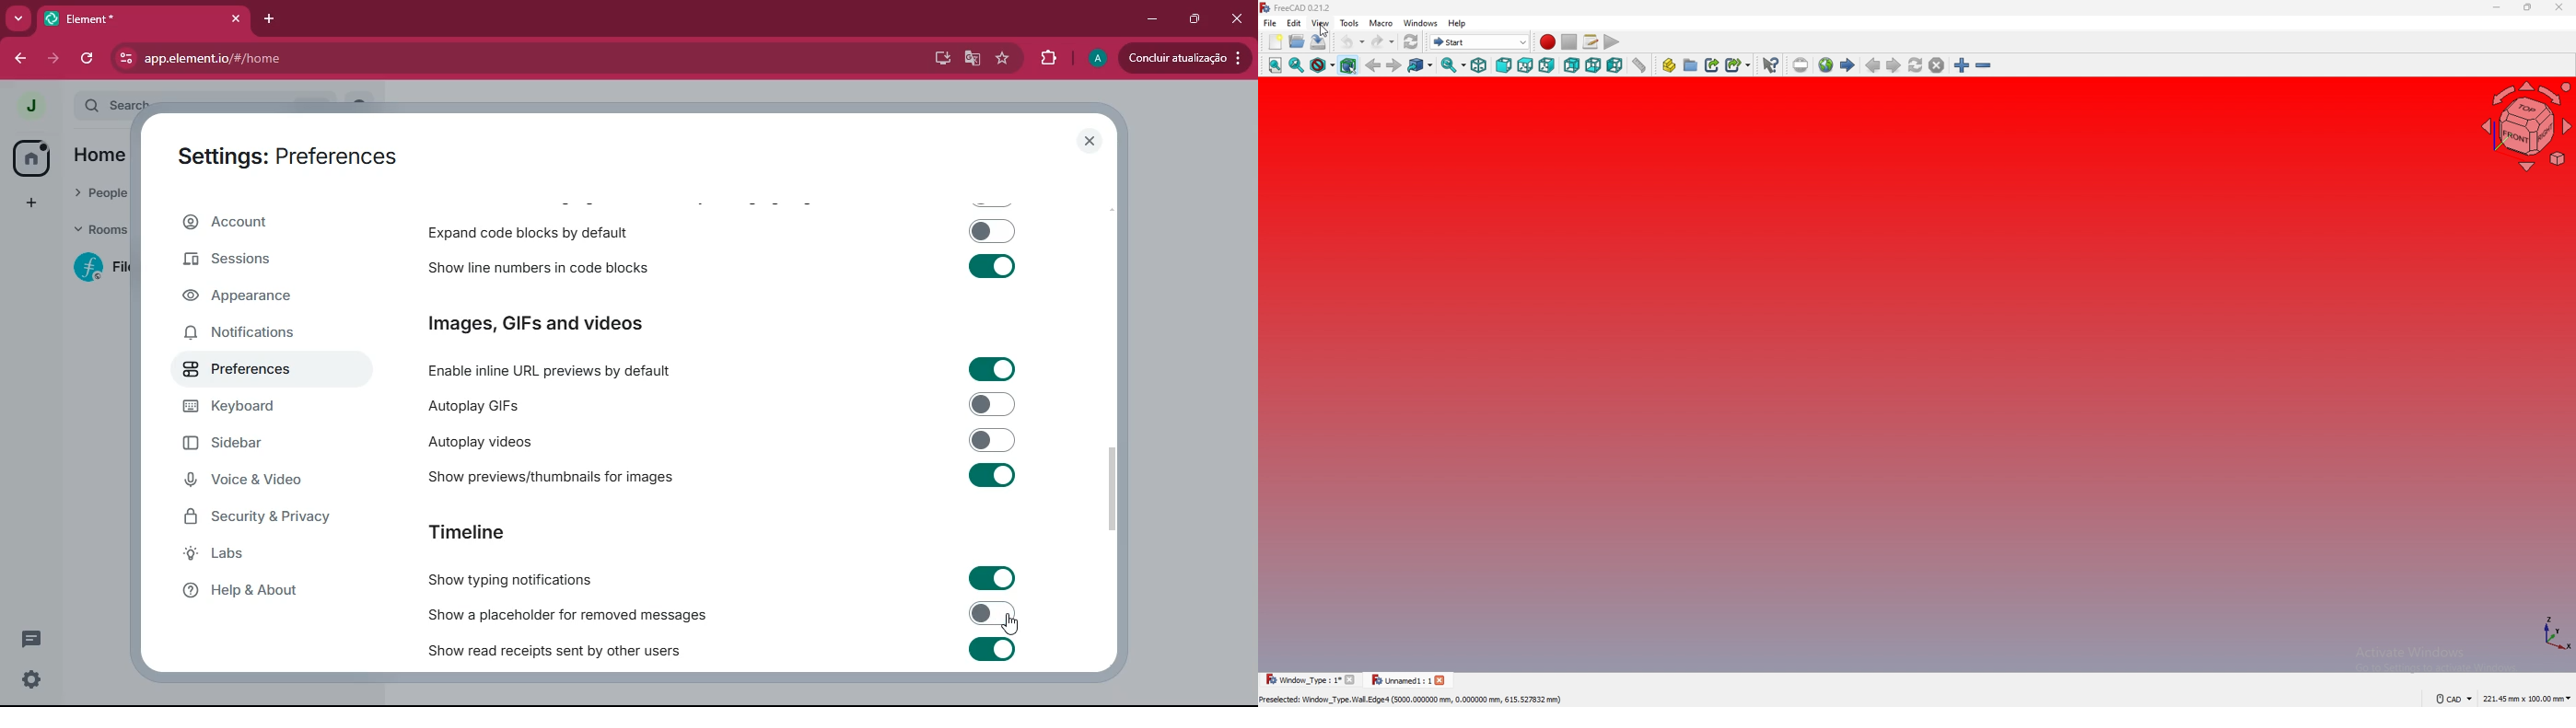 Image resolution: width=2576 pixels, height=728 pixels. What do you see at coordinates (1936, 65) in the screenshot?
I see `stop loading` at bounding box center [1936, 65].